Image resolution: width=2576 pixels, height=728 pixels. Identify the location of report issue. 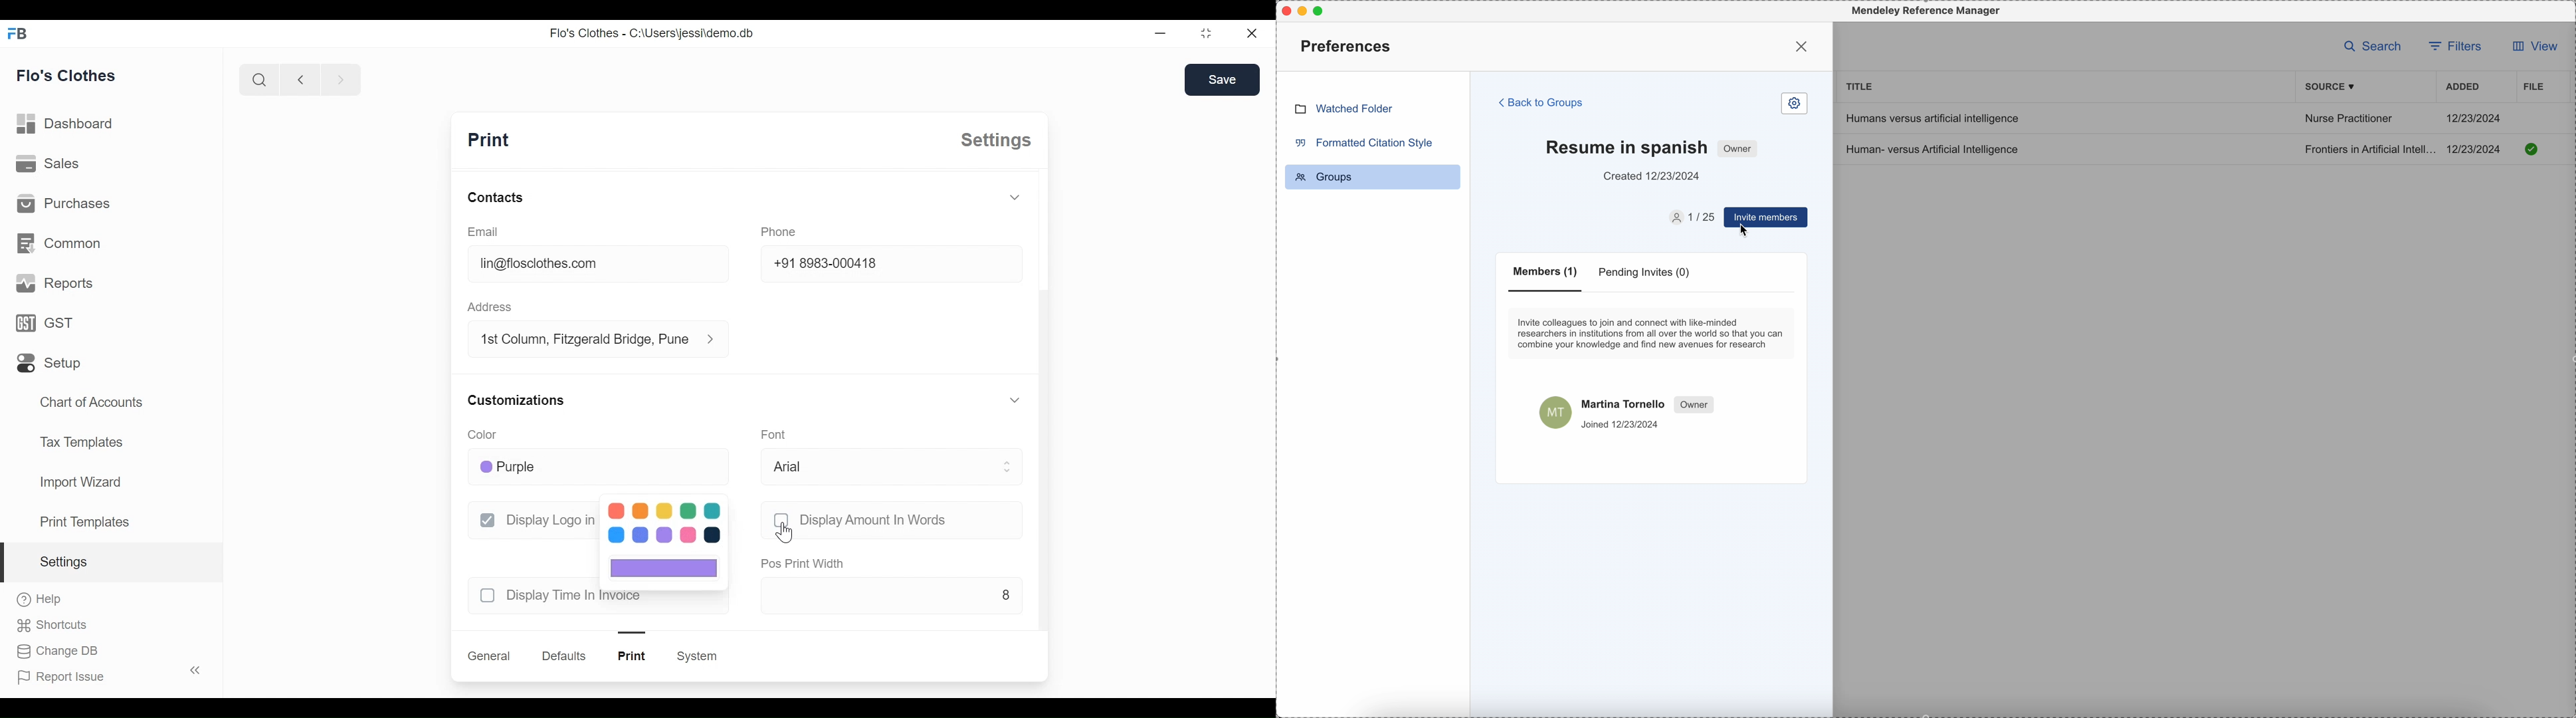
(61, 677).